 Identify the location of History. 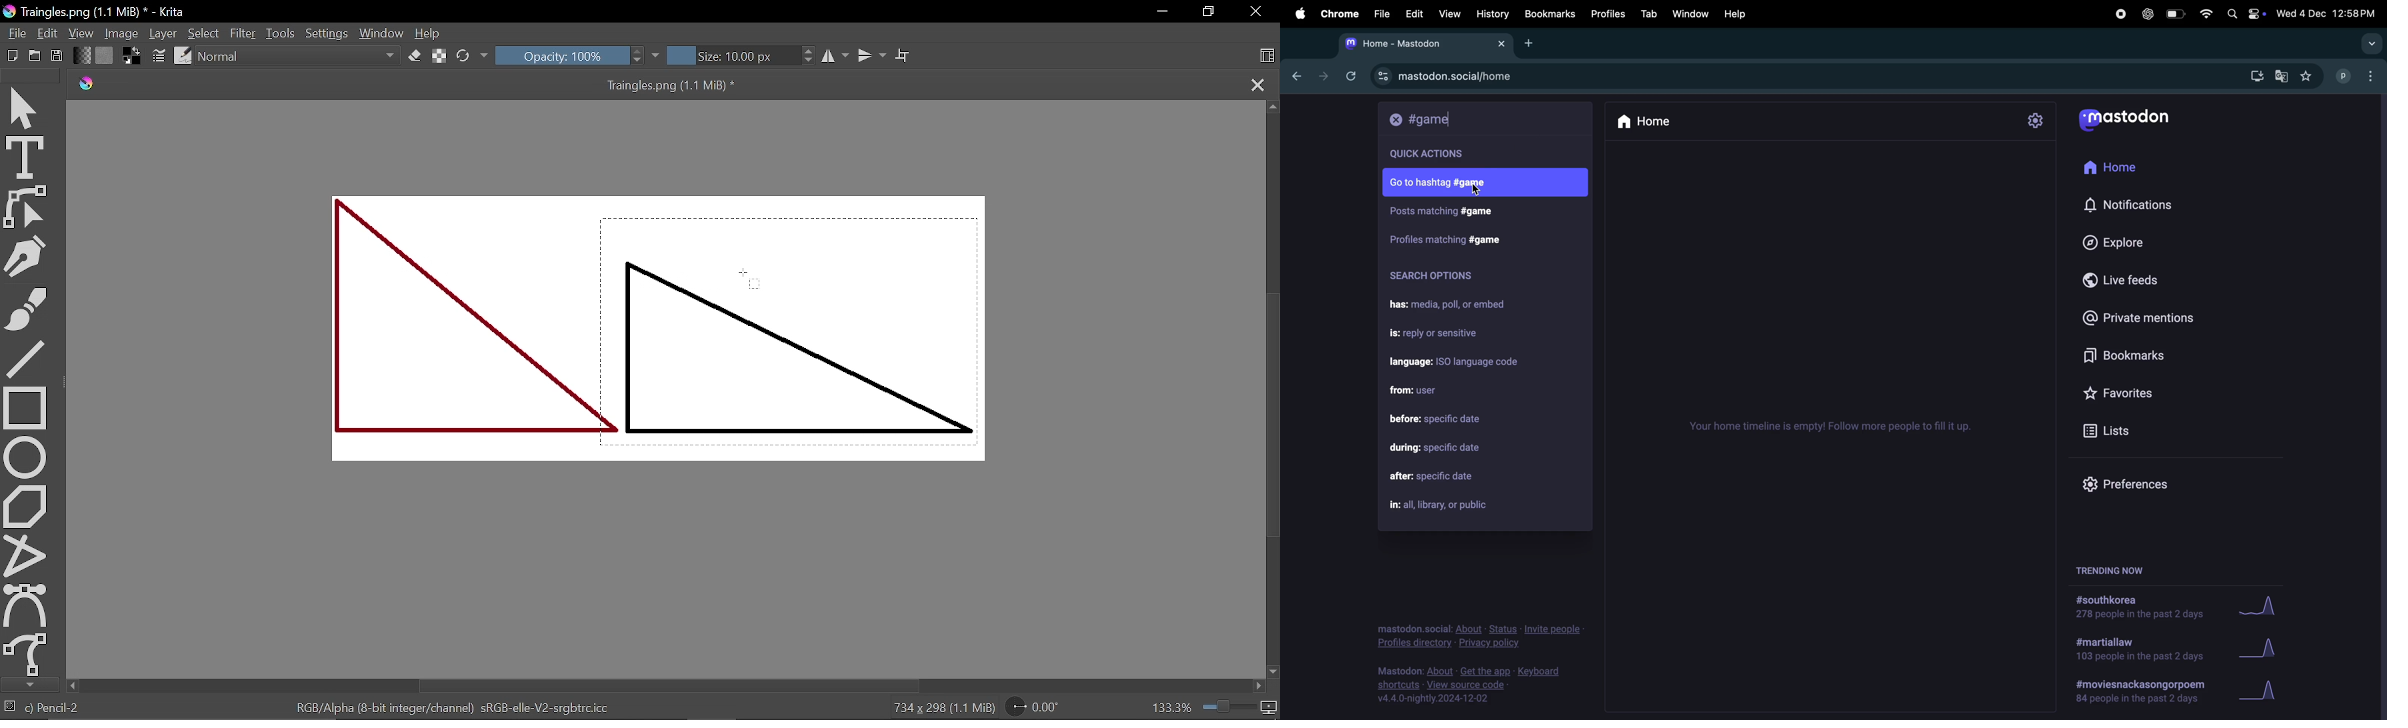
(1492, 14).